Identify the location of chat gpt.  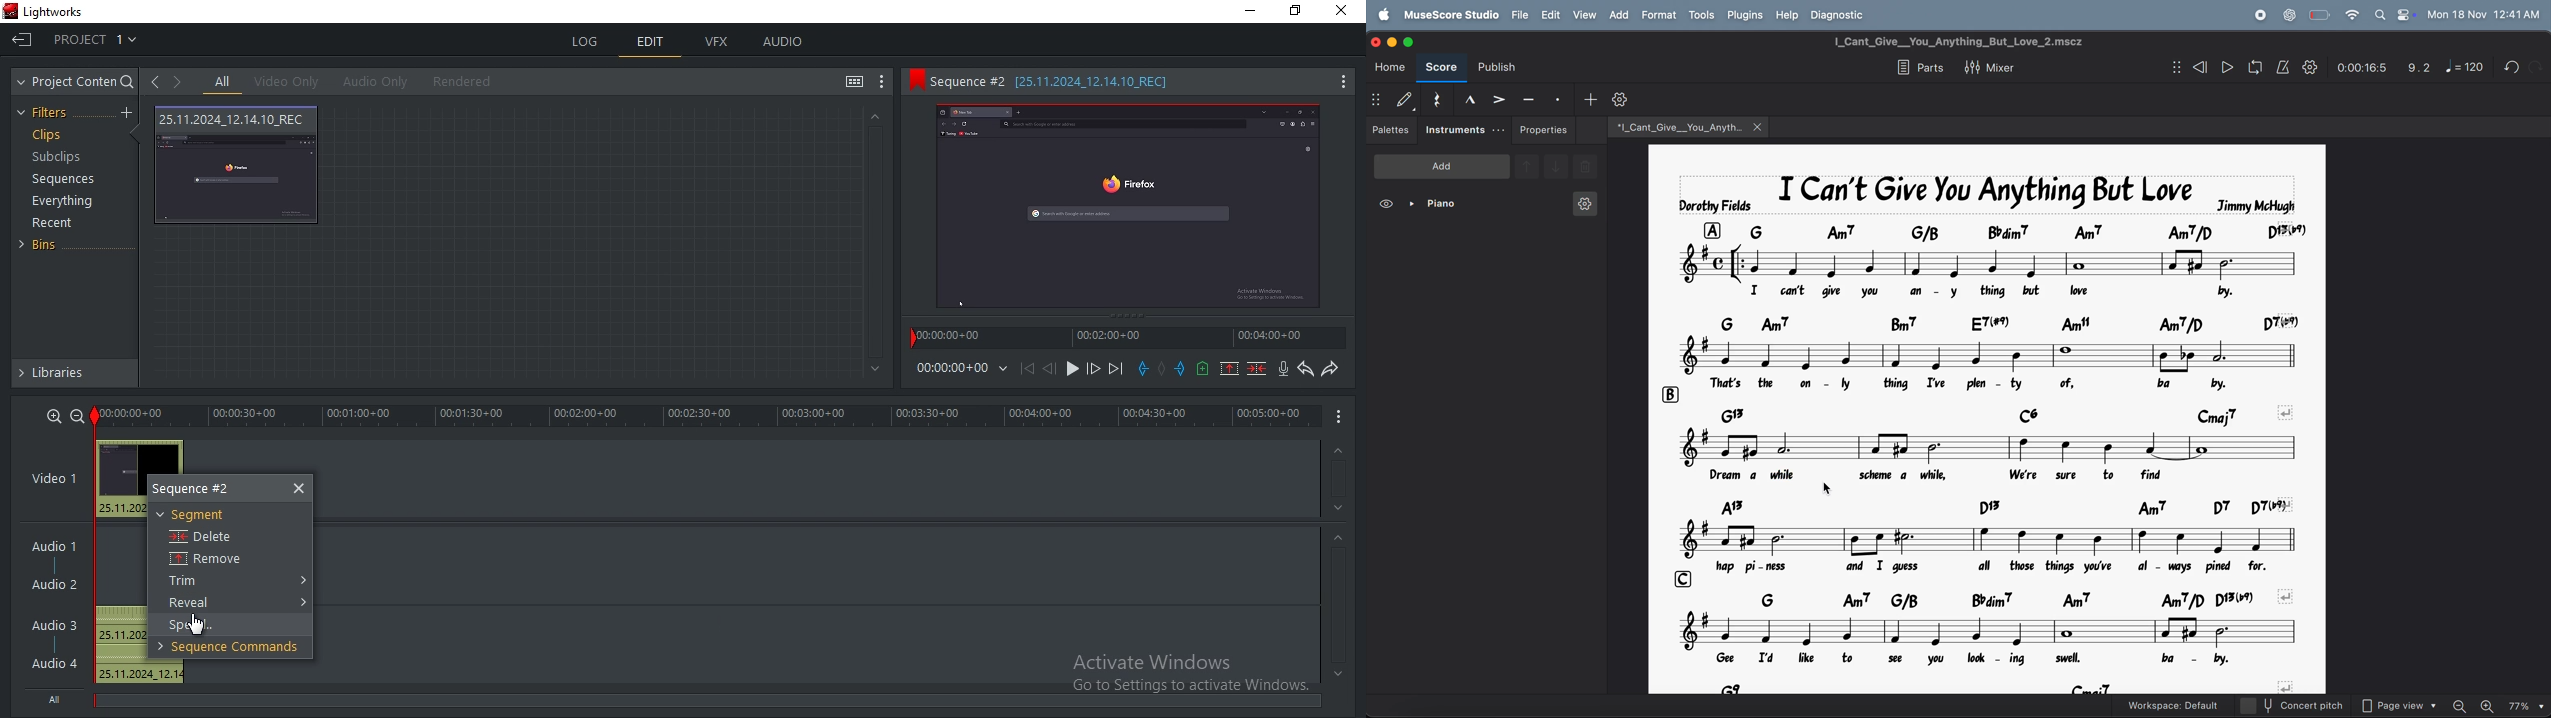
(2287, 14).